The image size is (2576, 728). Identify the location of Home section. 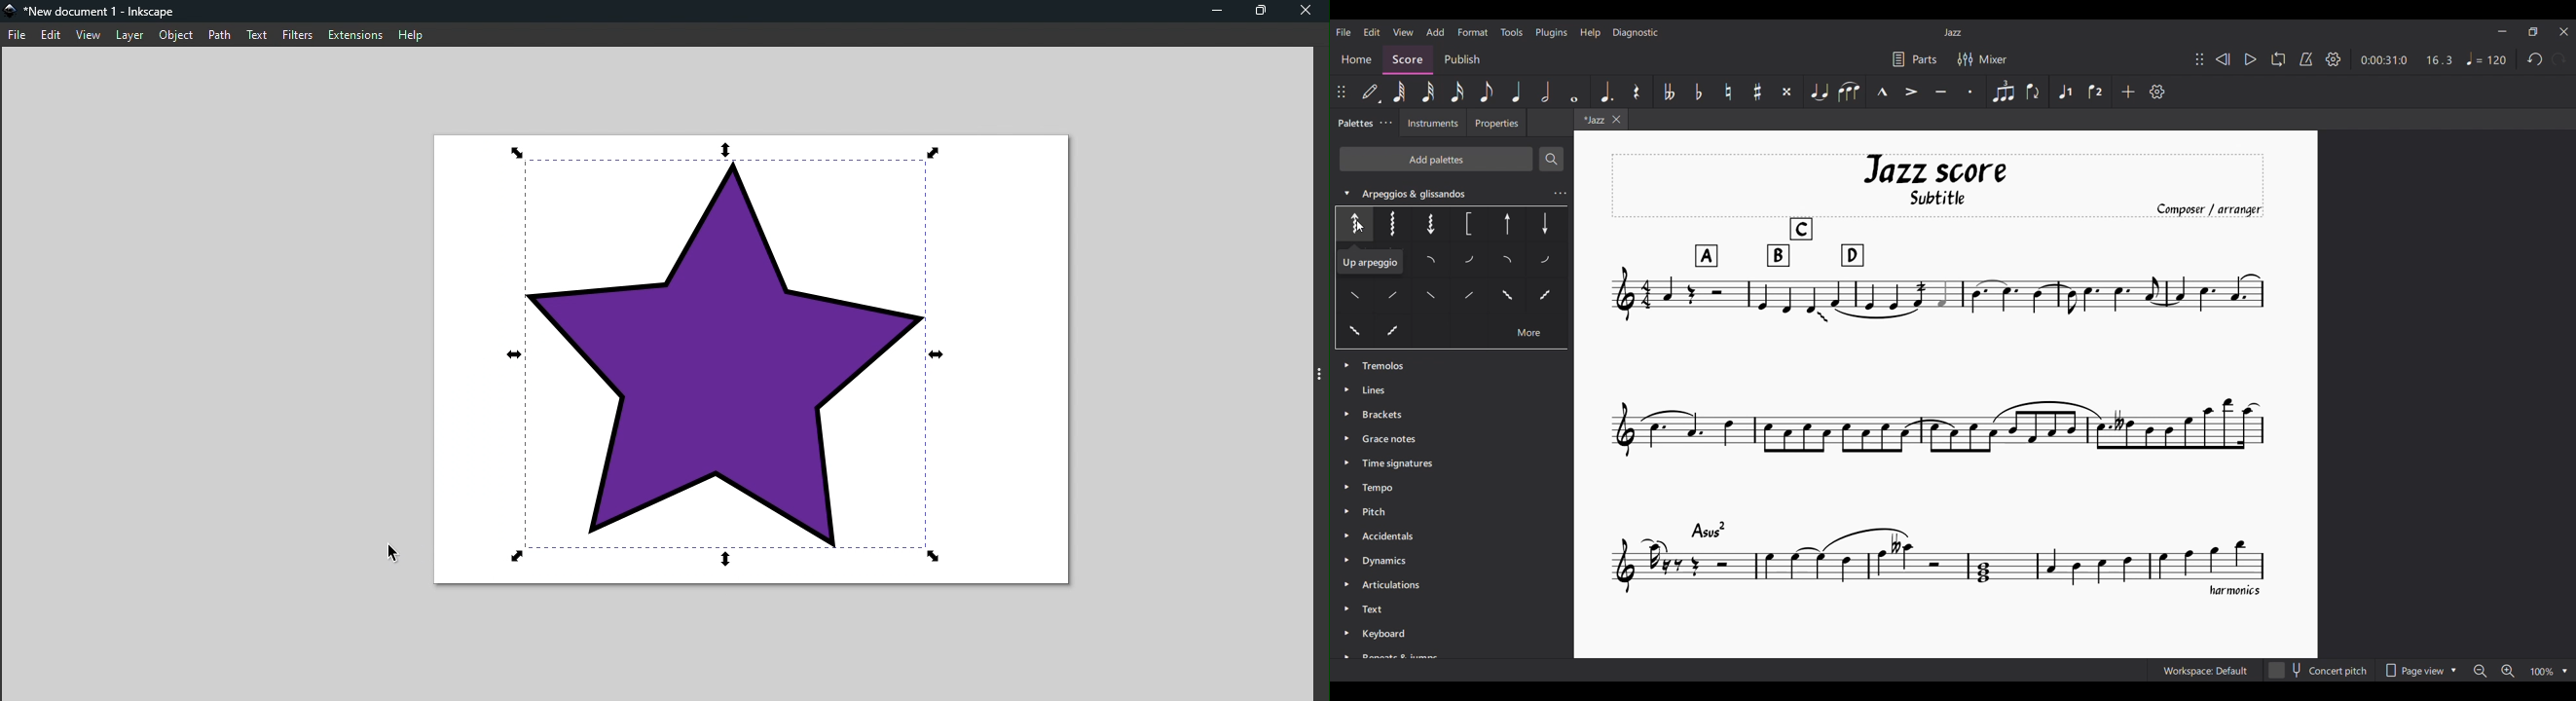
(1356, 60).